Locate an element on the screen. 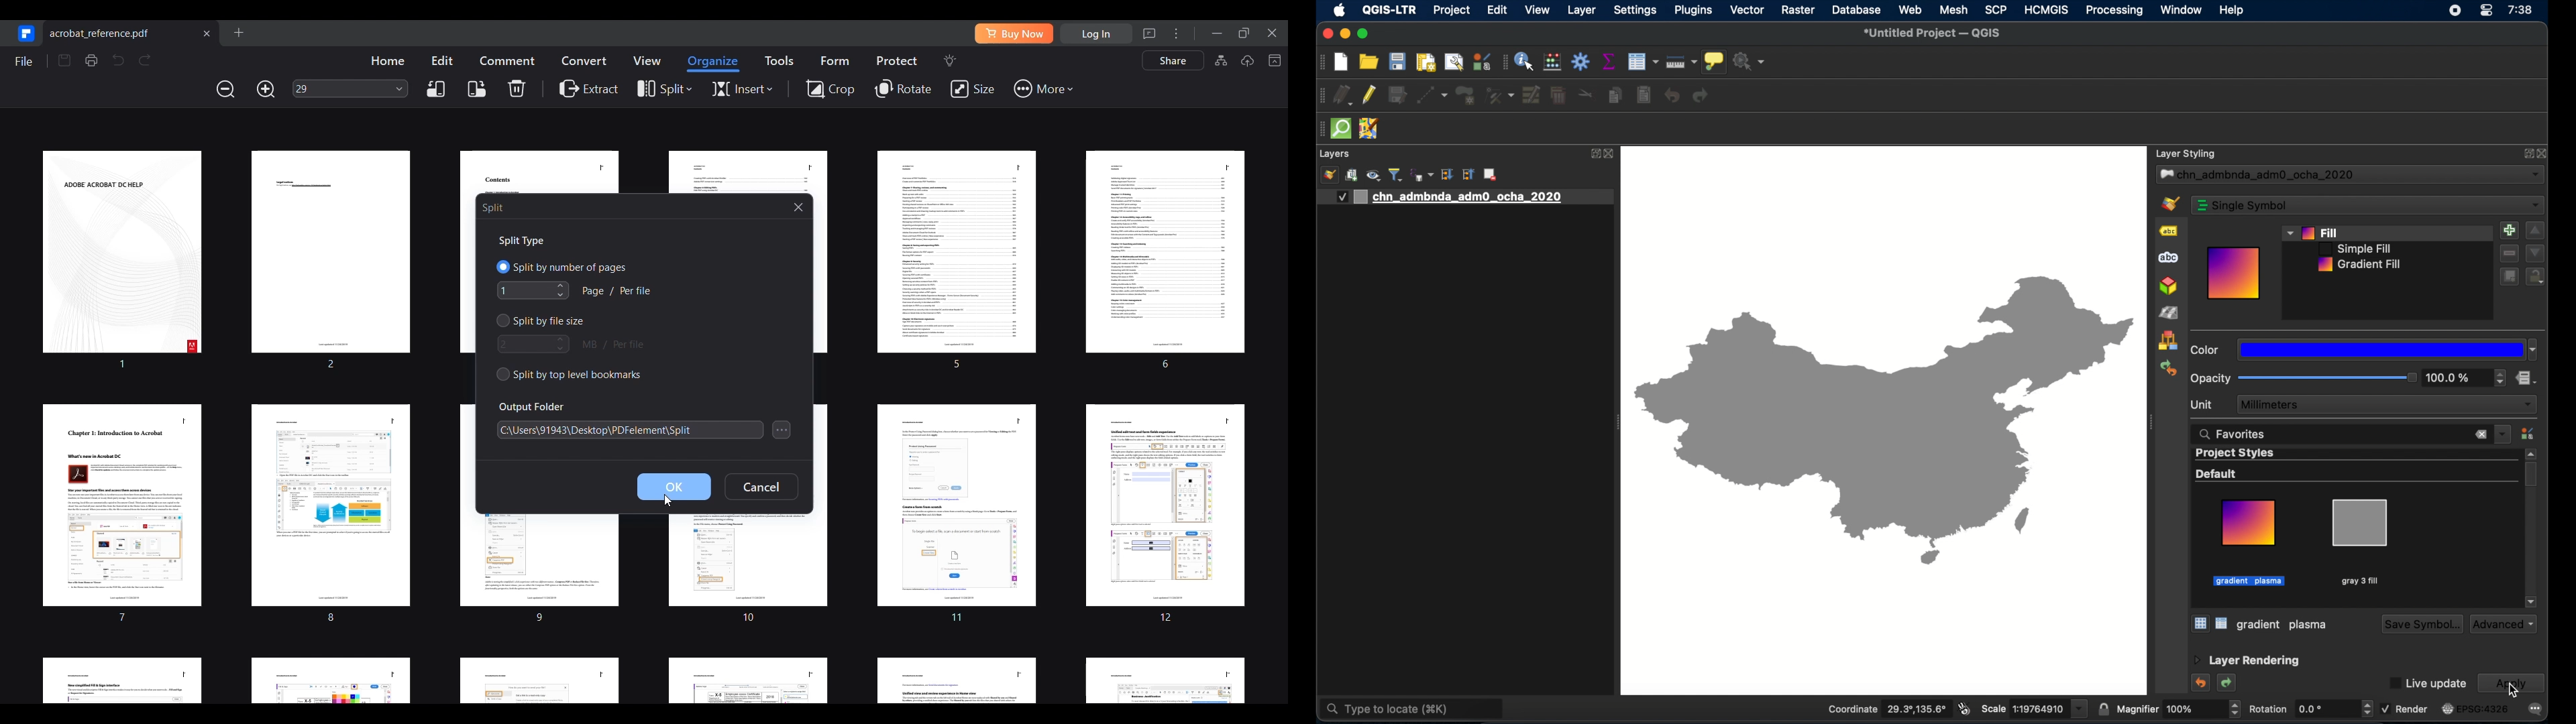  digitize with segment is located at coordinates (1432, 95).